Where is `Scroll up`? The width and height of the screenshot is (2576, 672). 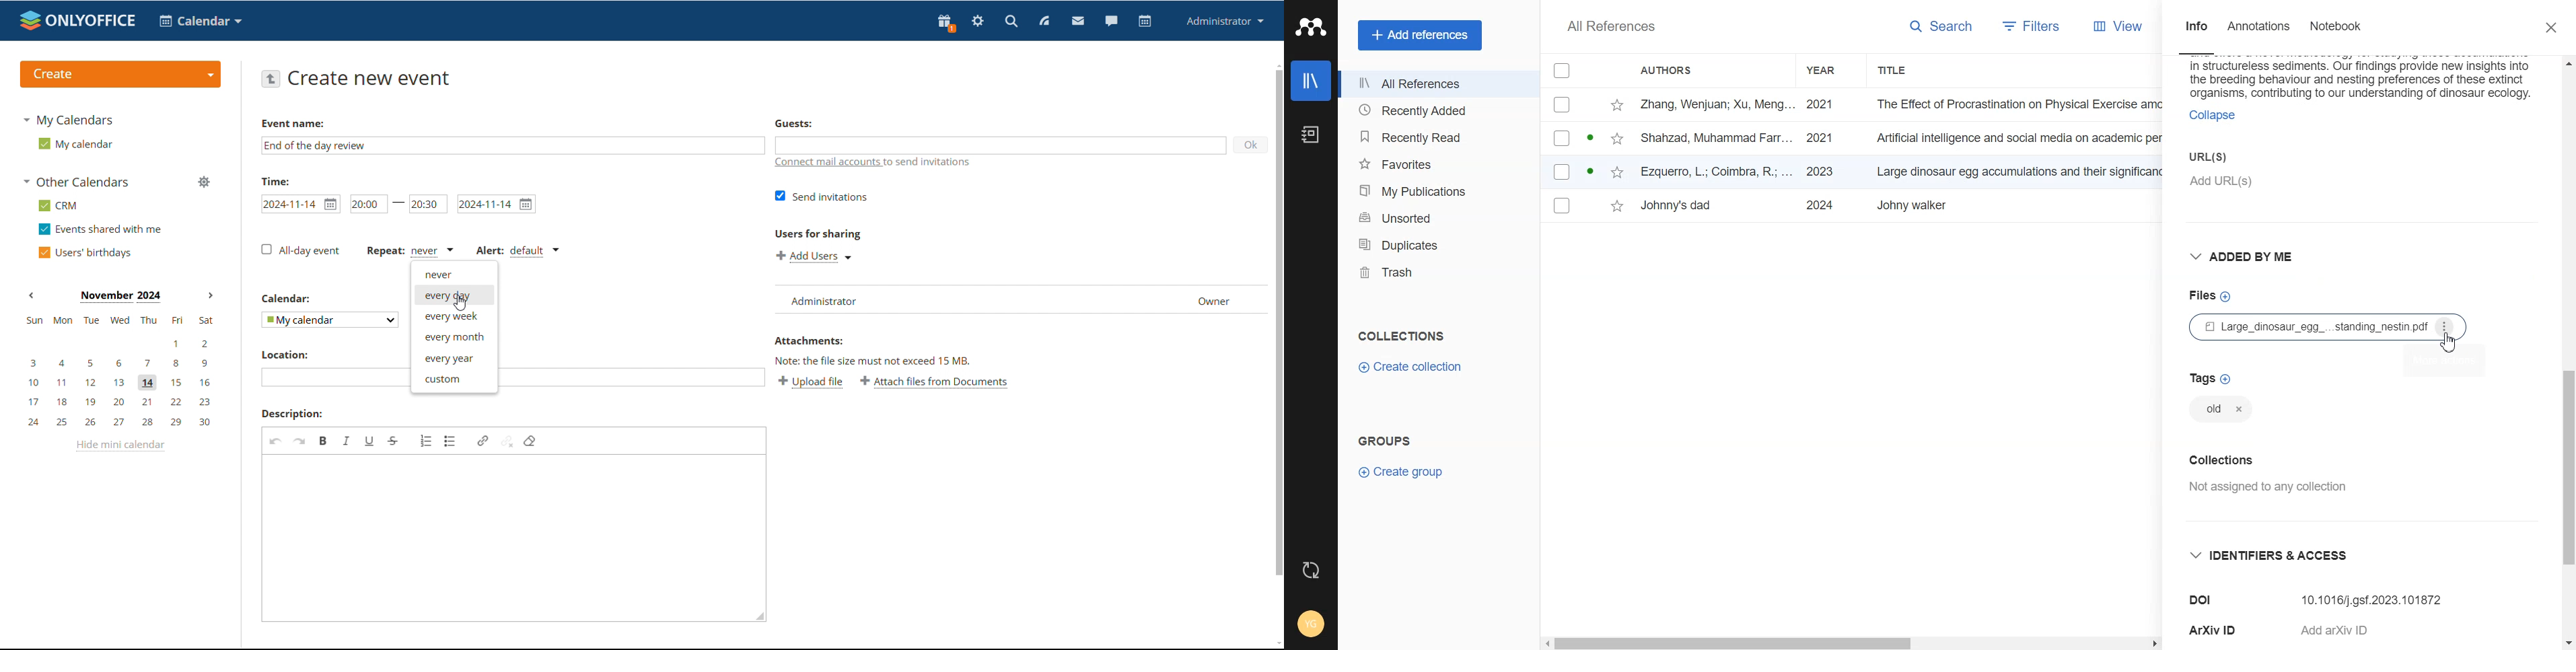
Scroll up is located at coordinates (2566, 63).